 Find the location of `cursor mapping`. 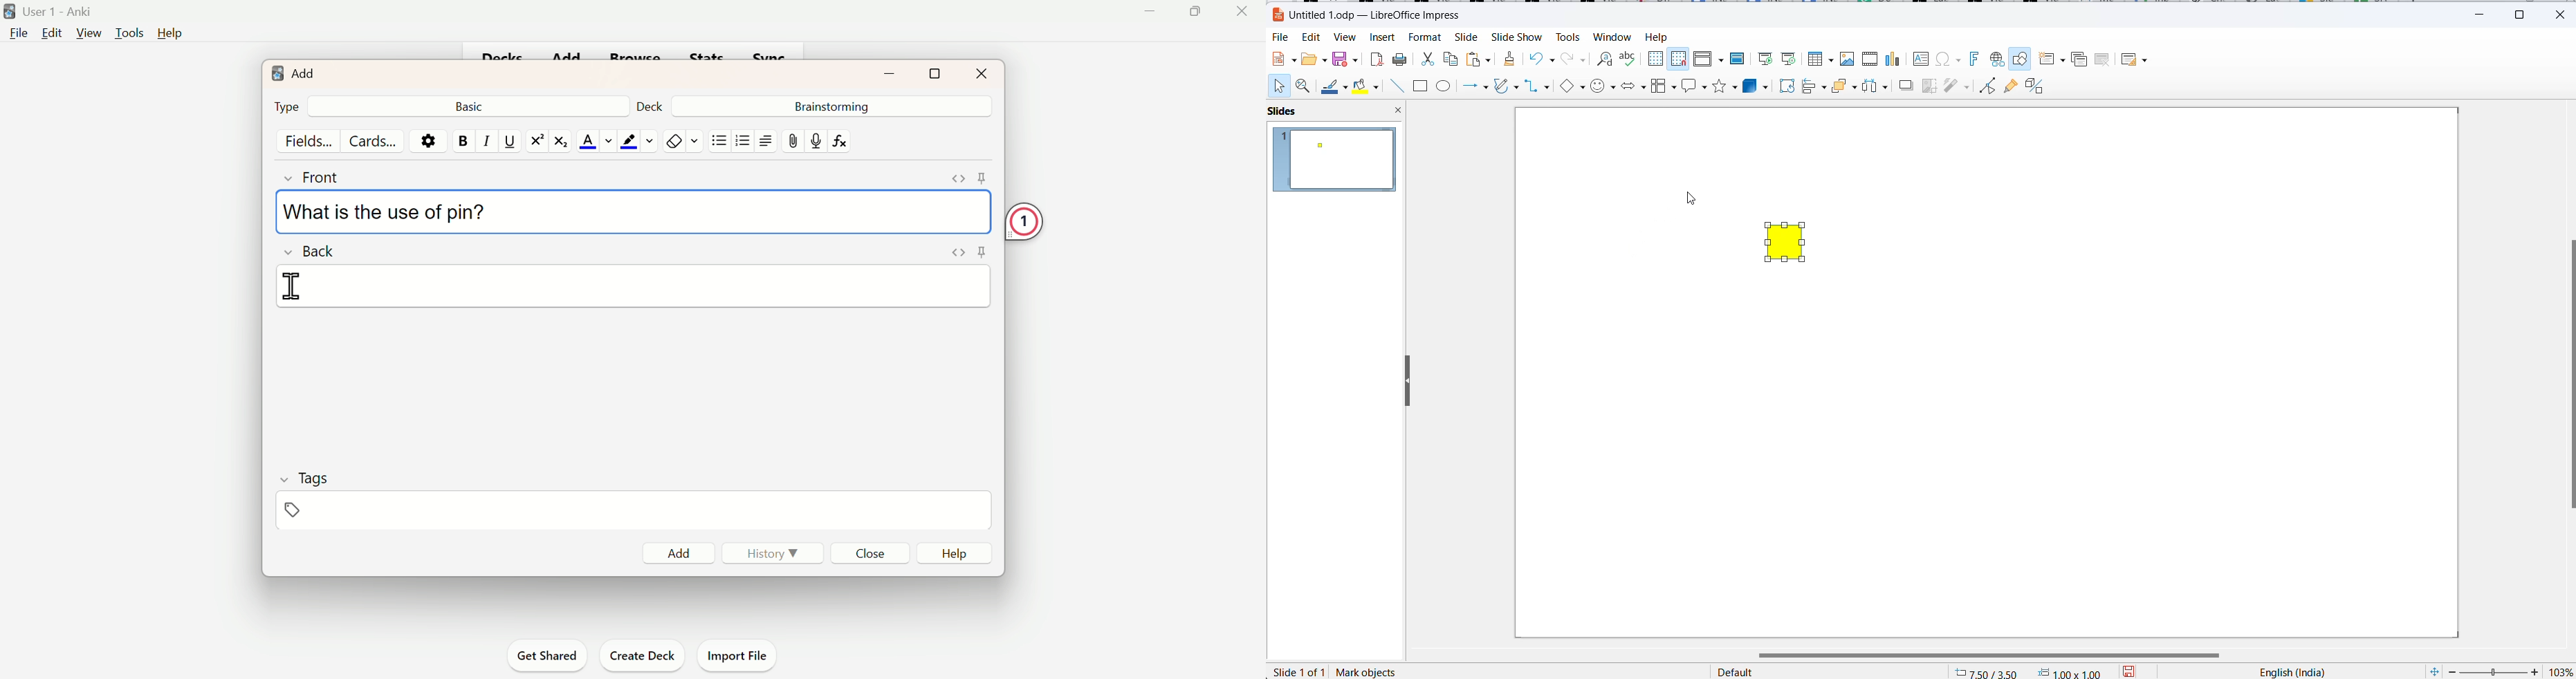

cursor mapping is located at coordinates (2030, 671).